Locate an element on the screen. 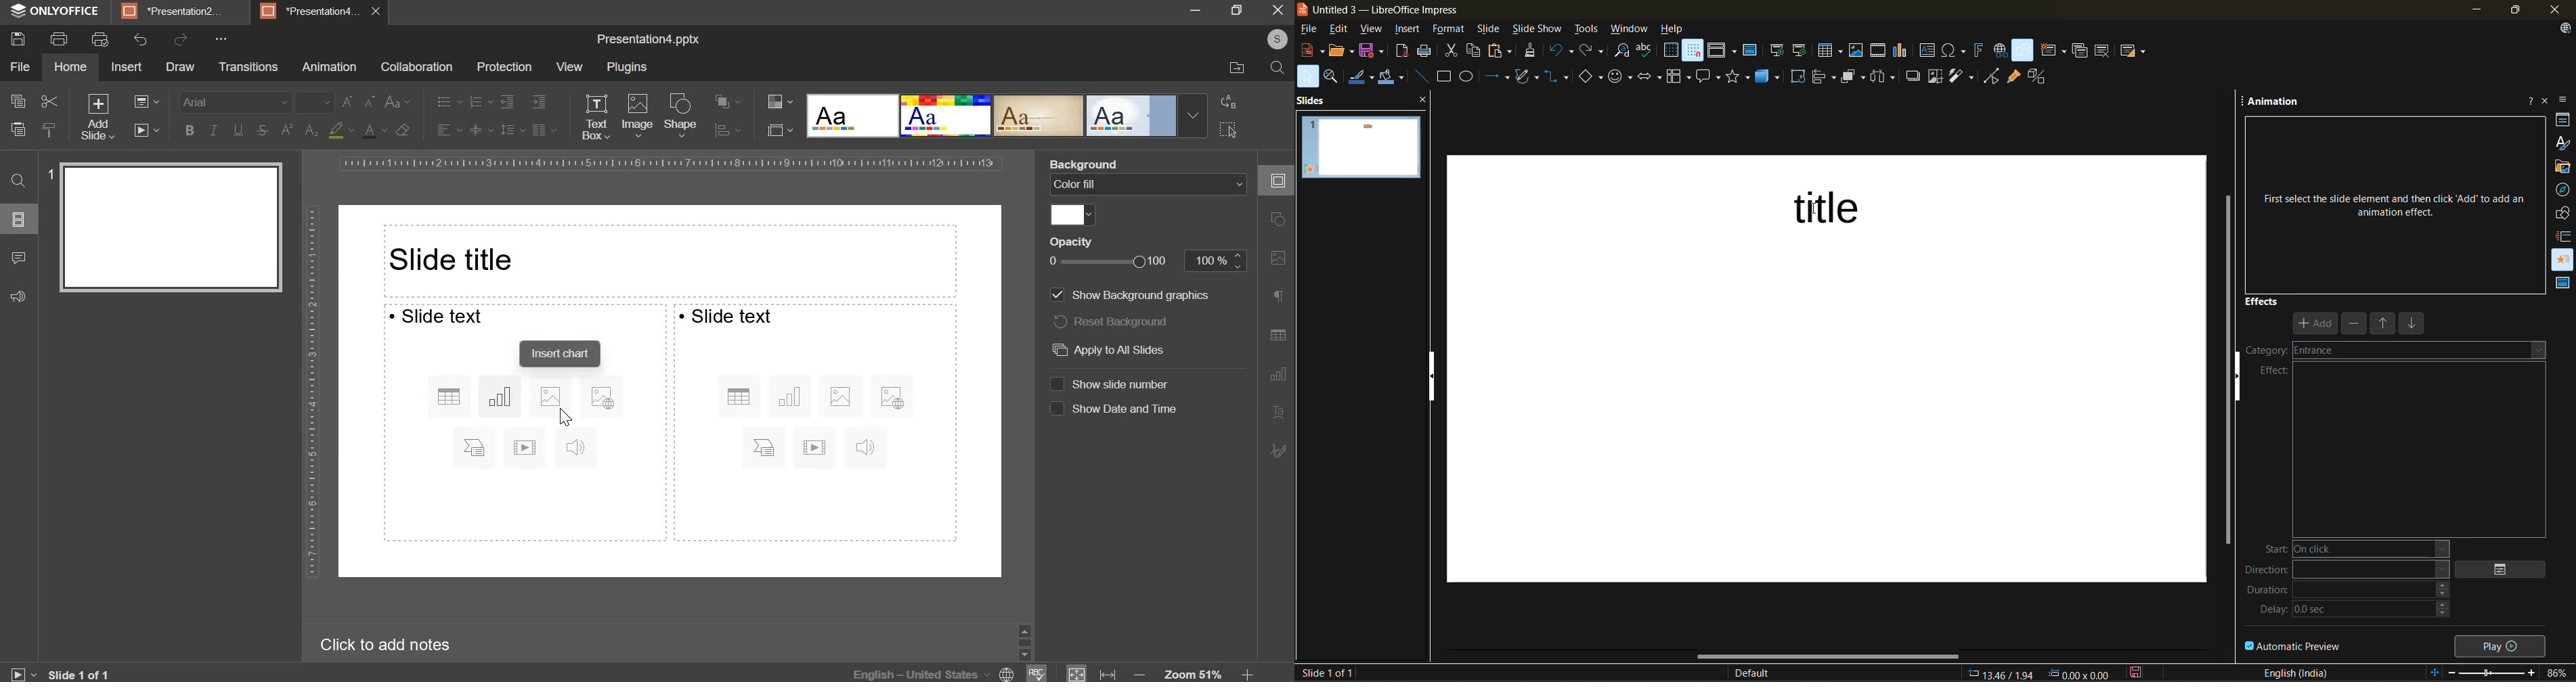 The width and height of the screenshot is (2576, 700). copy is located at coordinates (1477, 51).